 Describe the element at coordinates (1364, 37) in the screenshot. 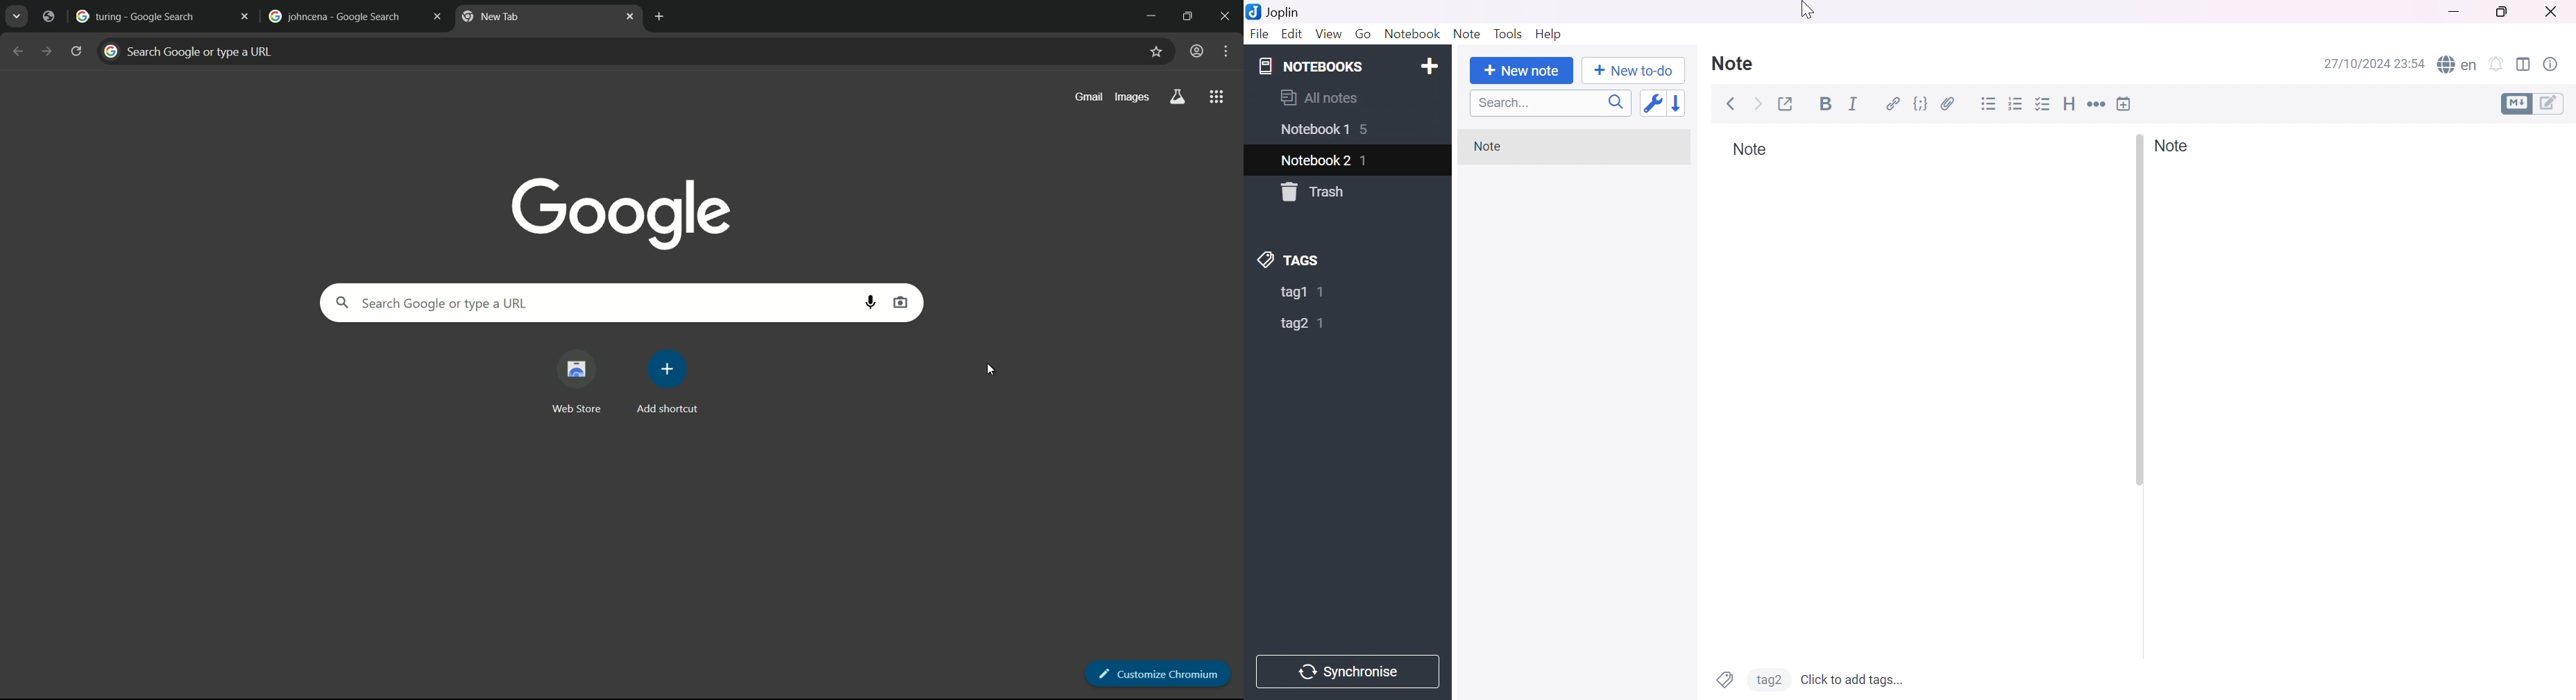

I see `Go` at that location.